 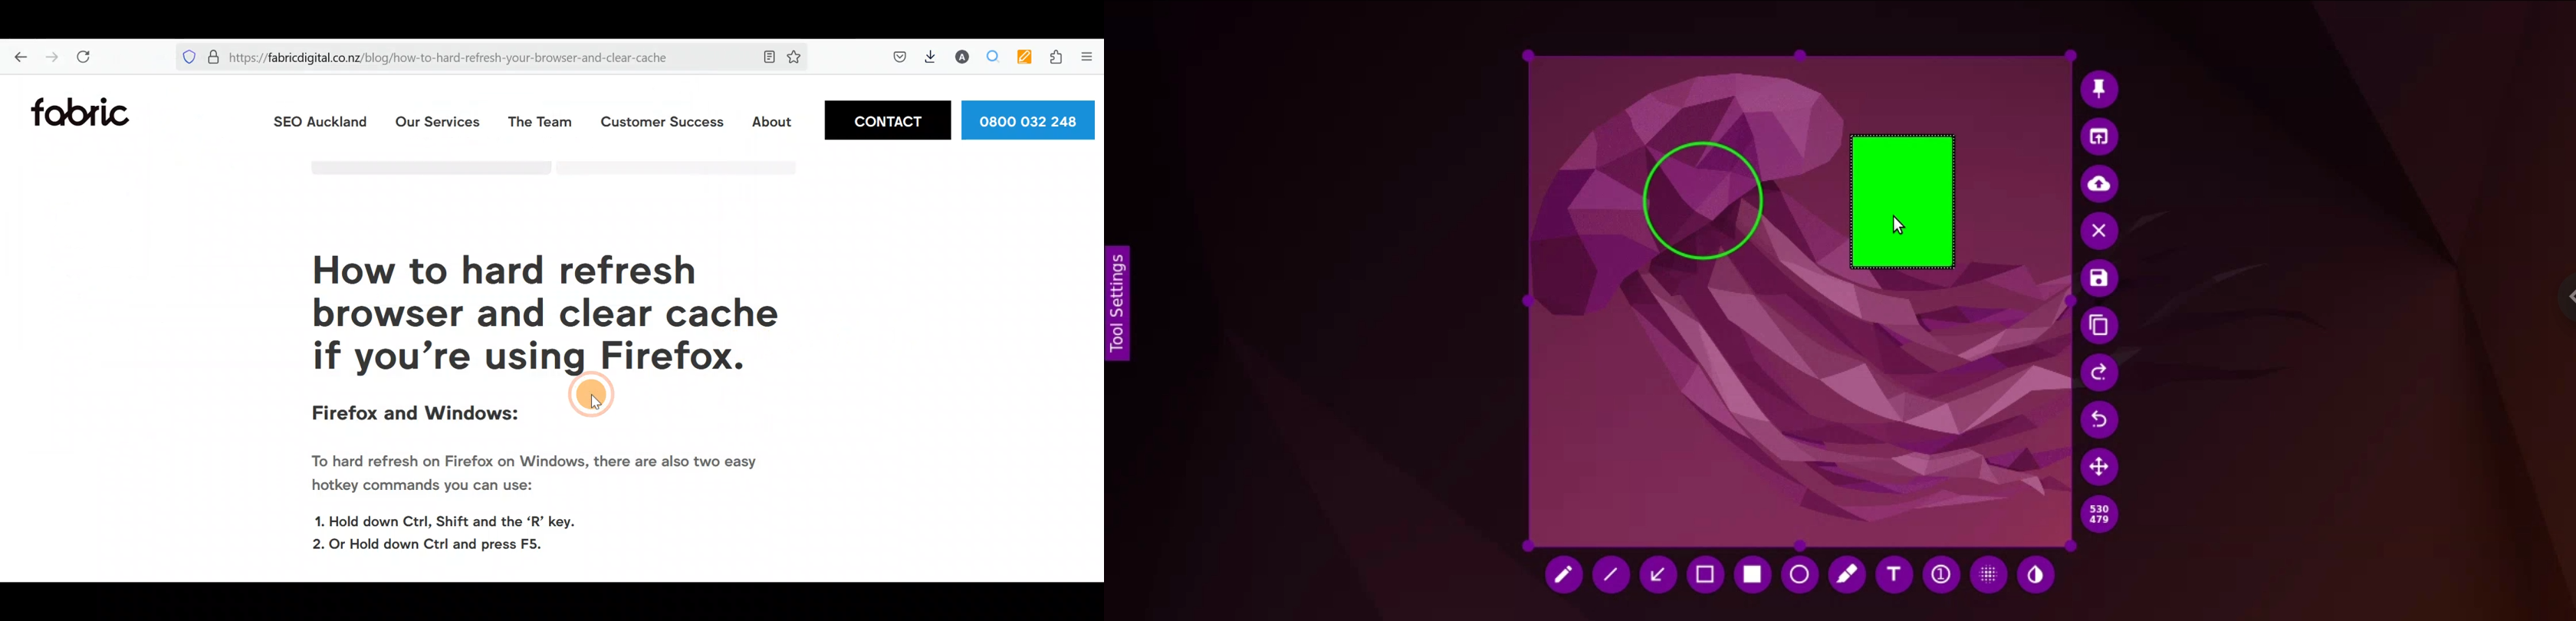 I want to click on Go forward one page, so click(x=49, y=58).